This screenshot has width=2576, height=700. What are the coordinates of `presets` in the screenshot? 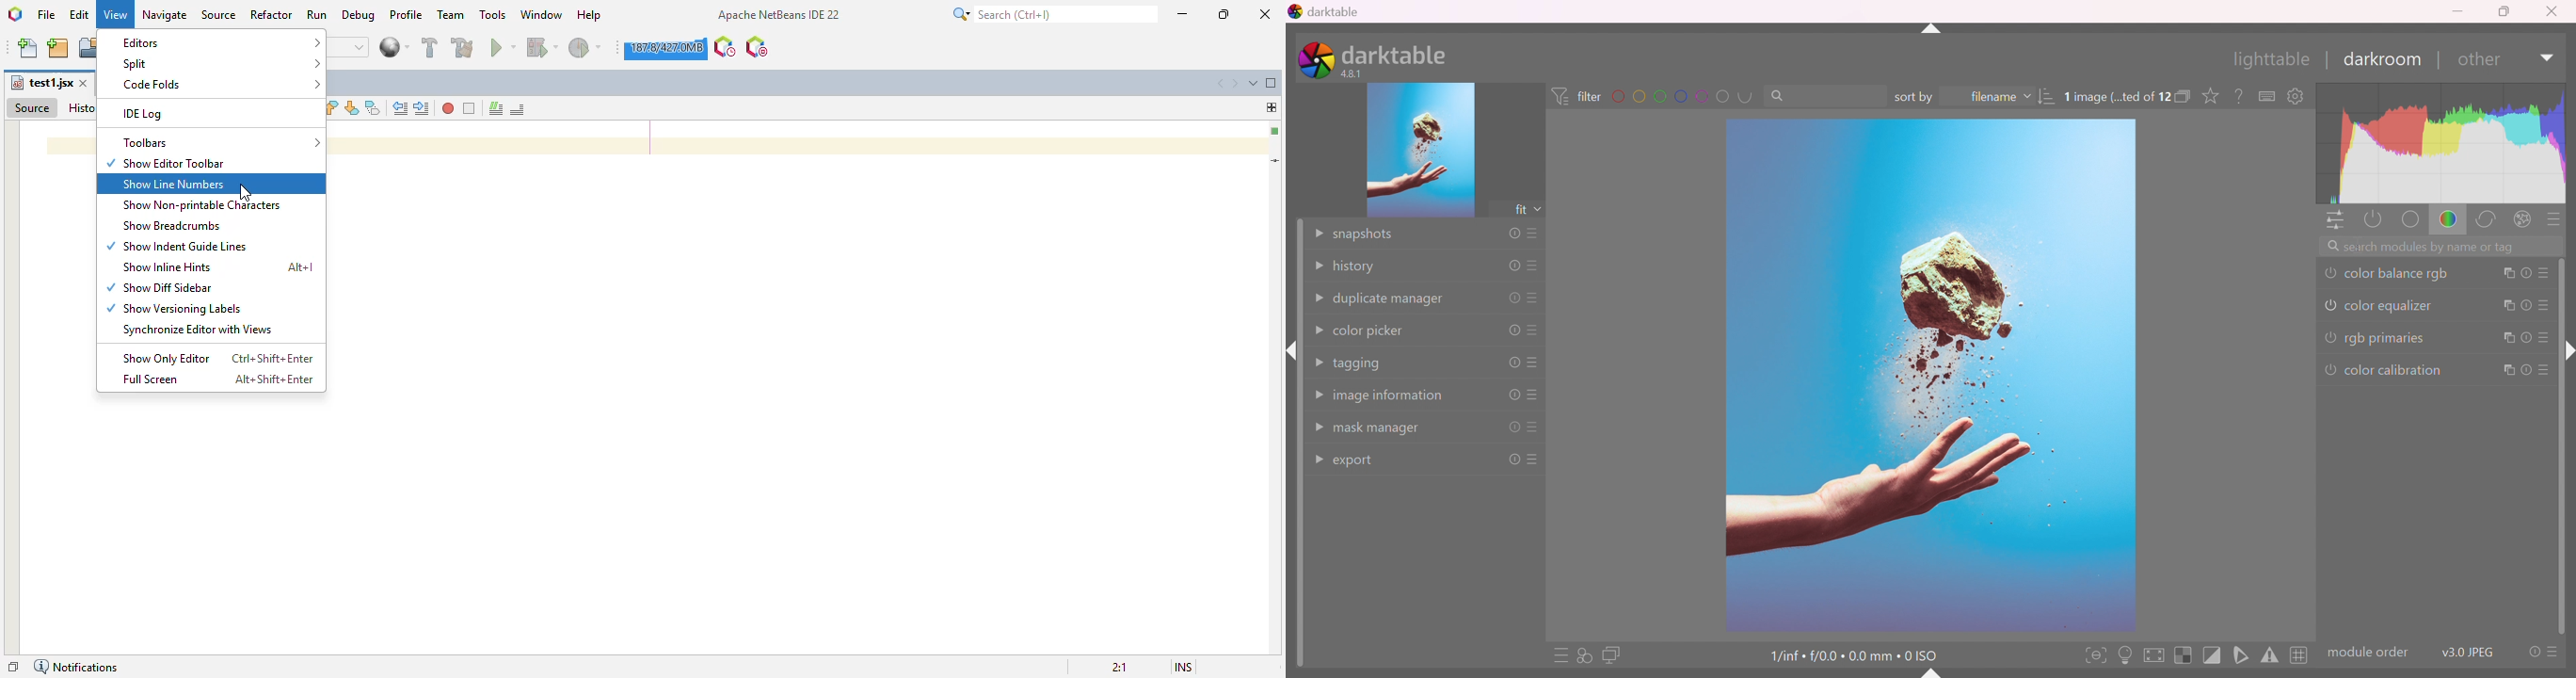 It's located at (1535, 235).